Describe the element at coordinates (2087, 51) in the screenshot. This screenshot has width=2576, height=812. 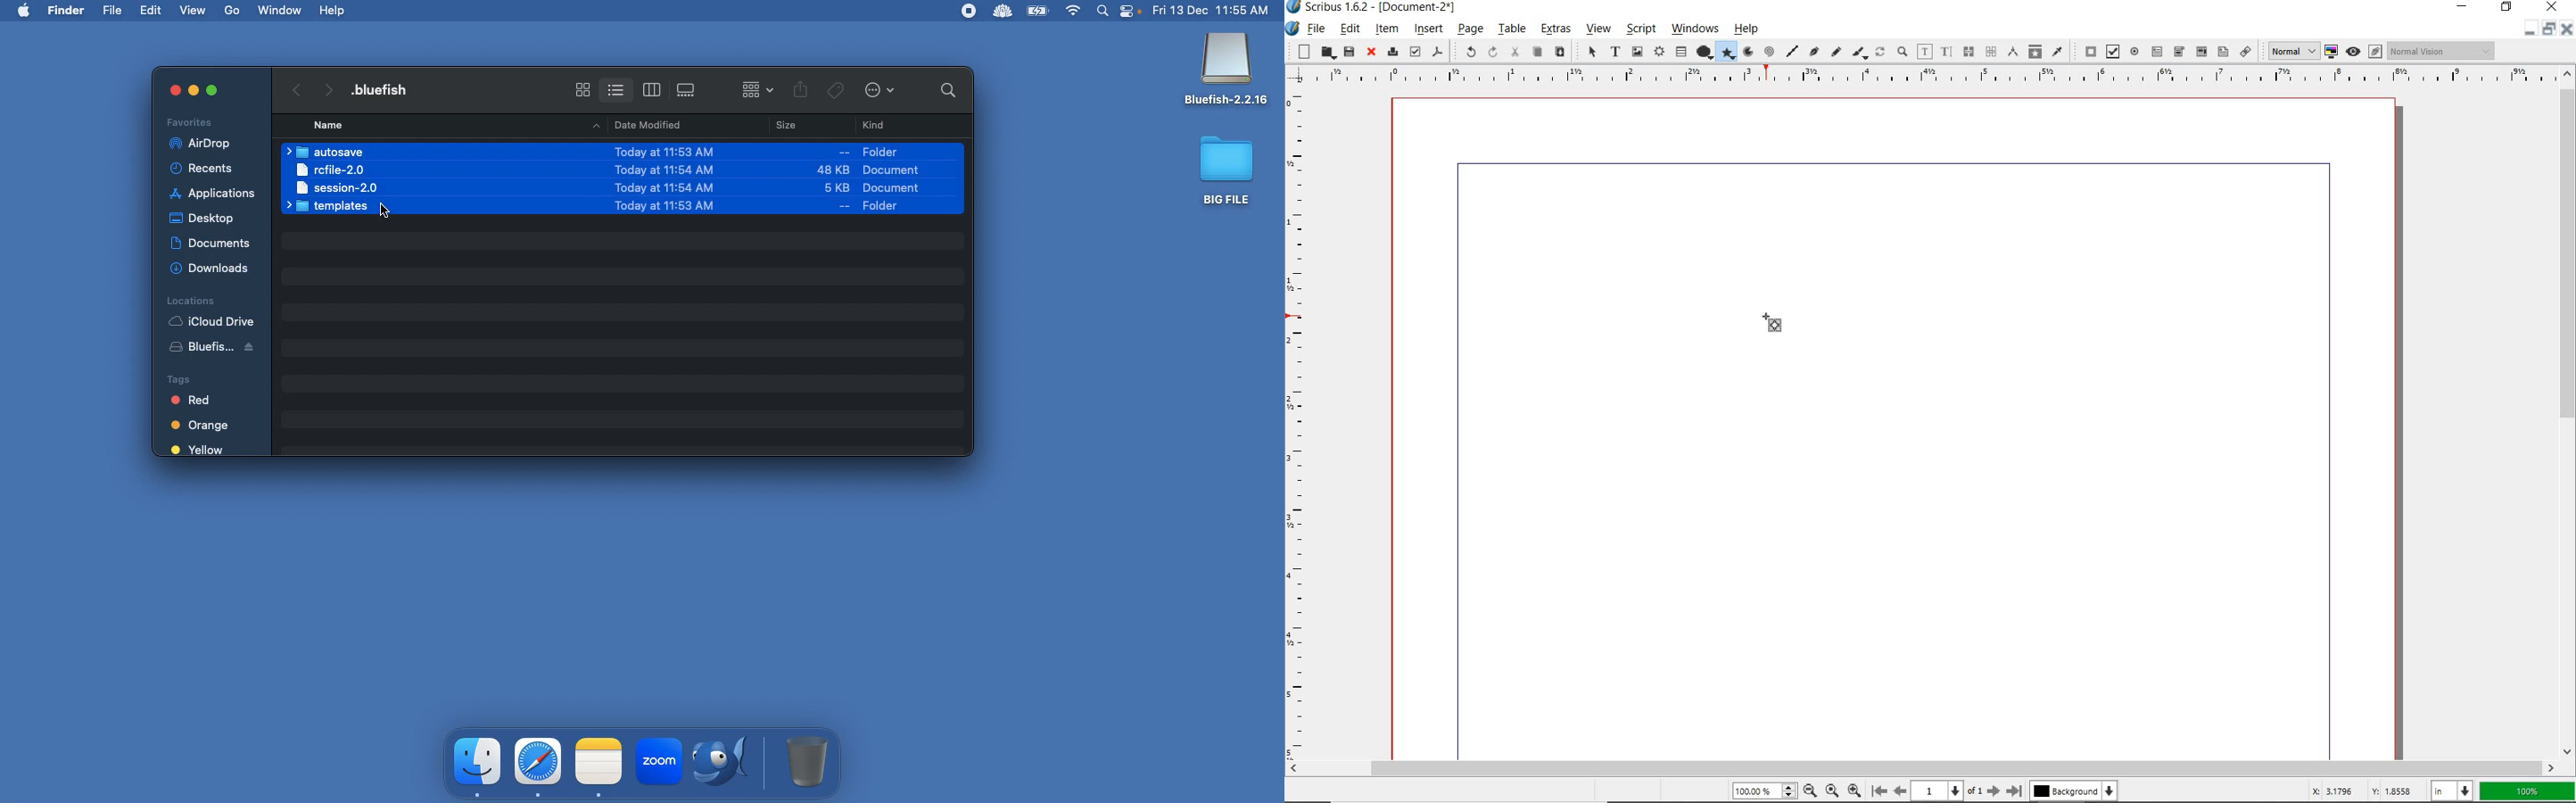
I see `pdf push button` at that location.